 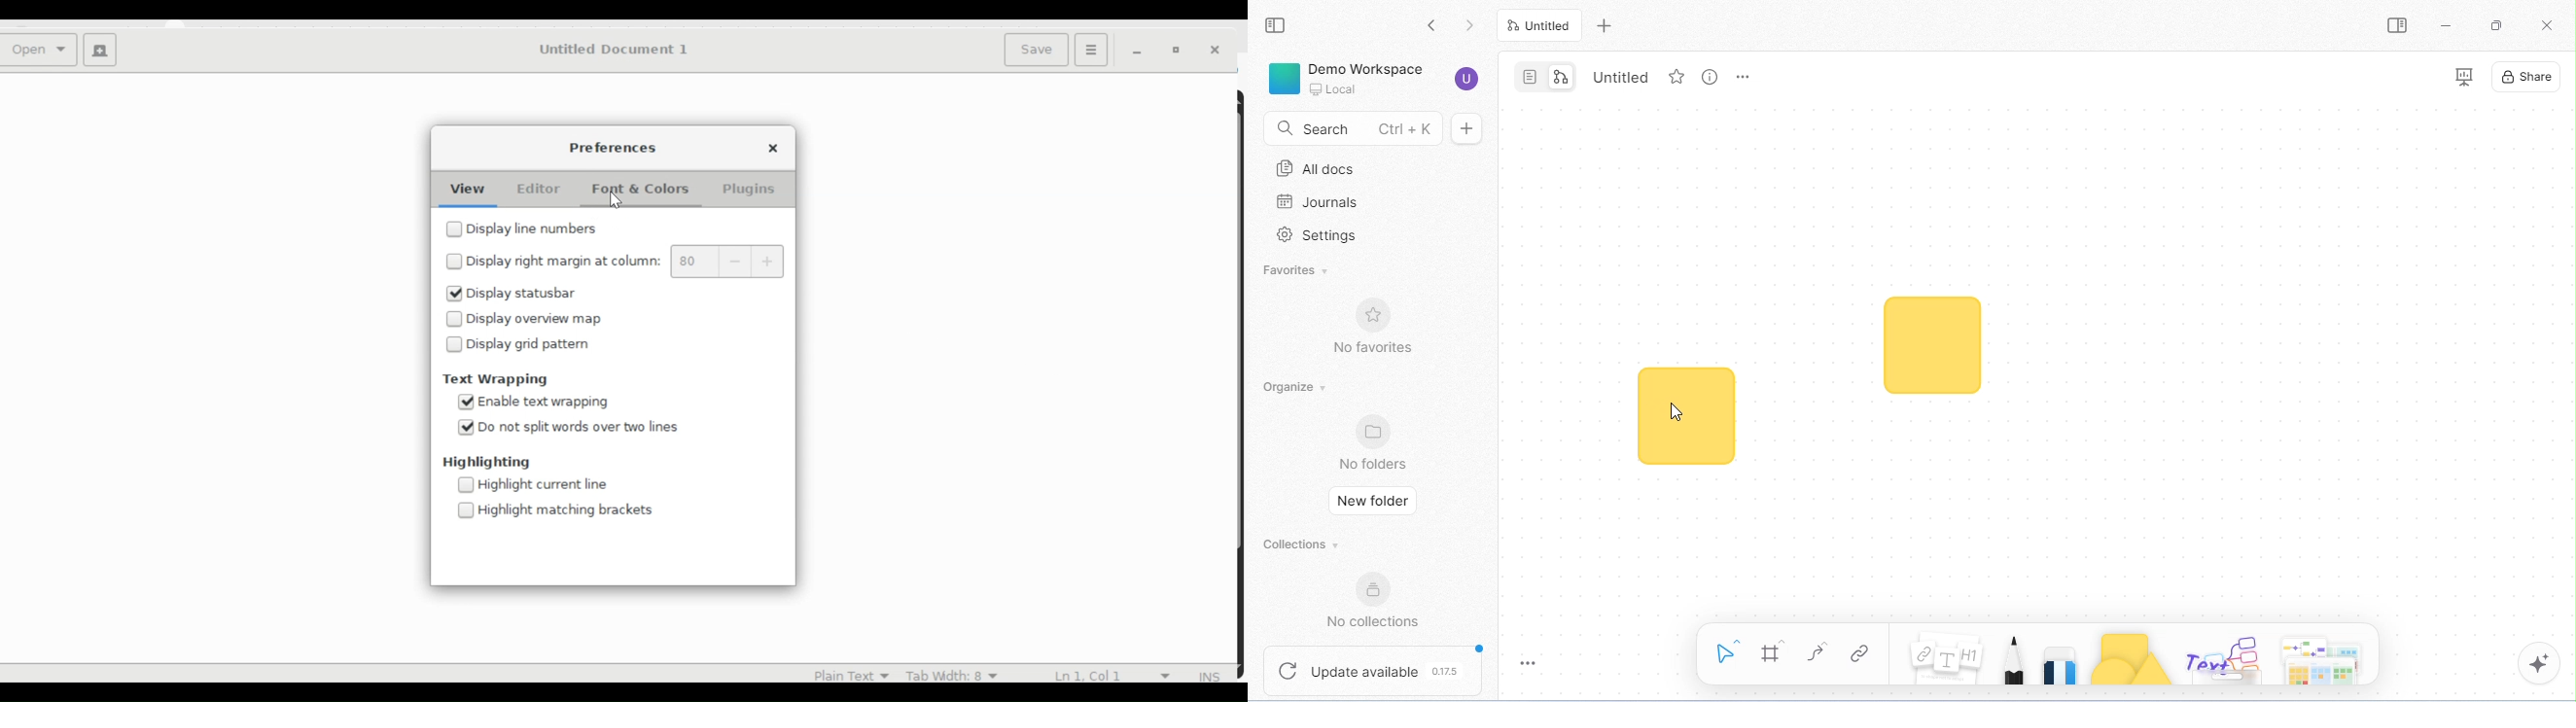 What do you see at coordinates (1316, 237) in the screenshot?
I see `settings` at bounding box center [1316, 237].